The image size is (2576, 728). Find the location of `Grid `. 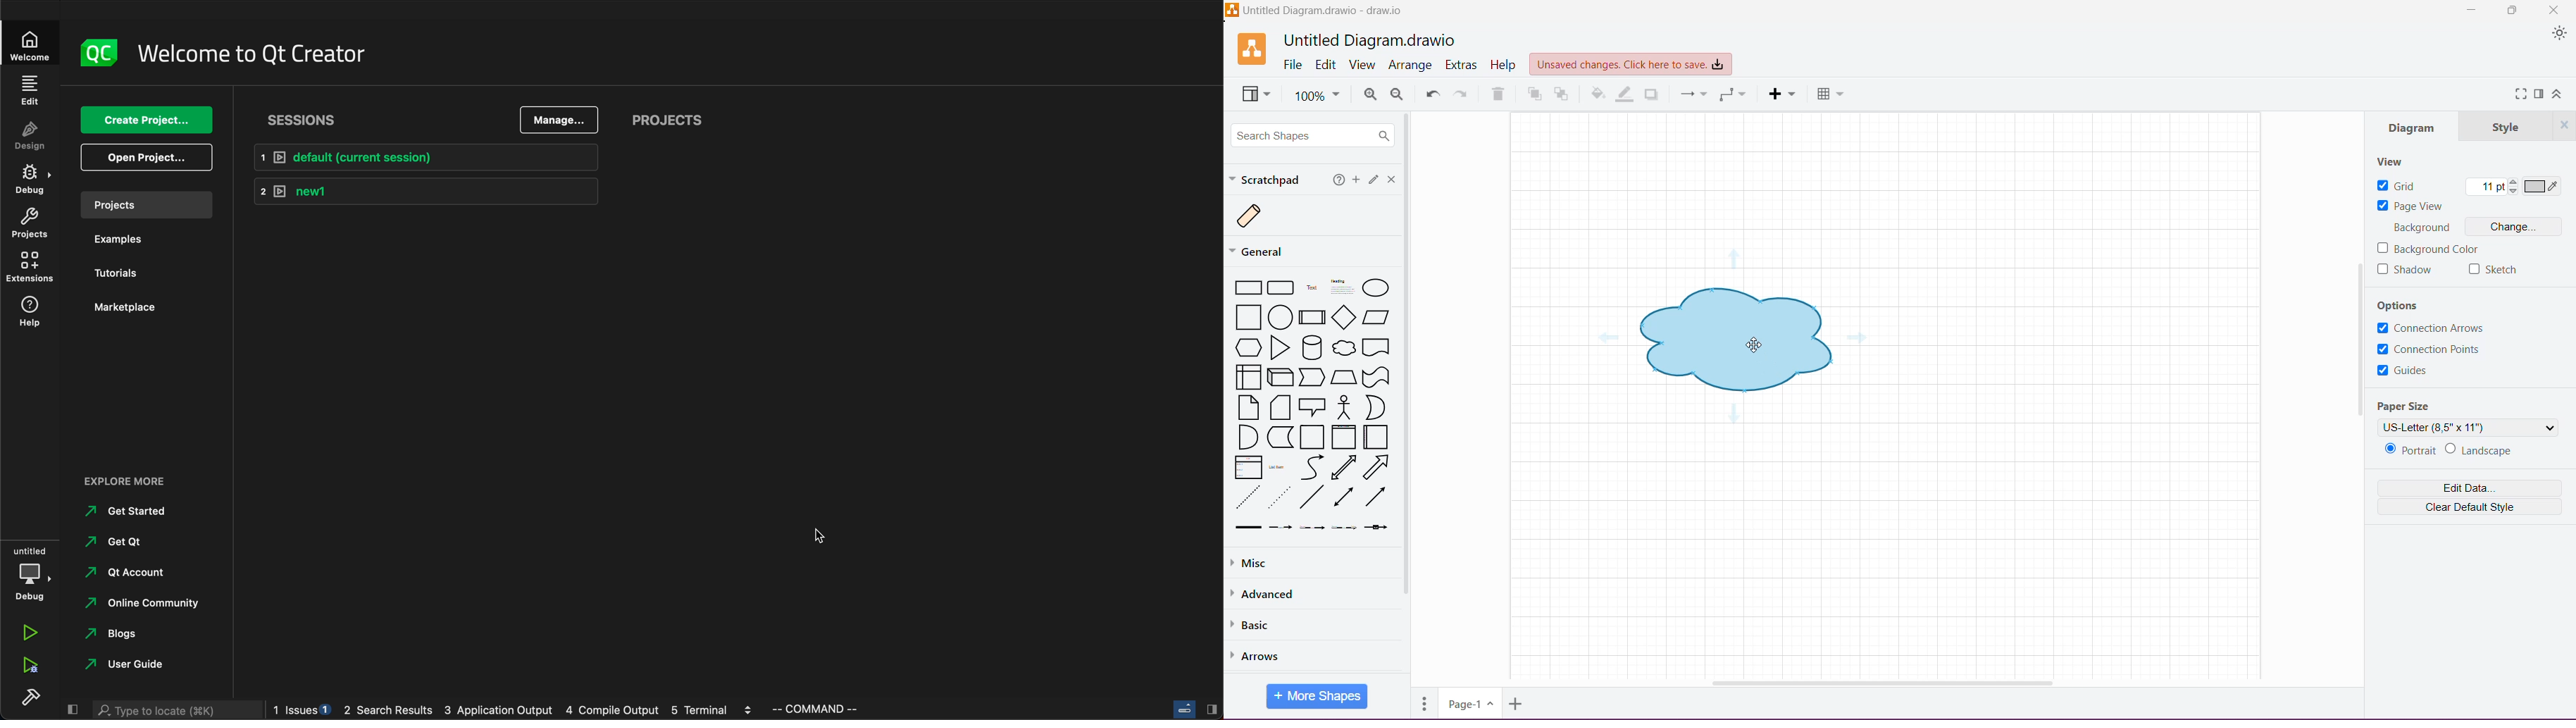

Grid  is located at coordinates (2400, 186).